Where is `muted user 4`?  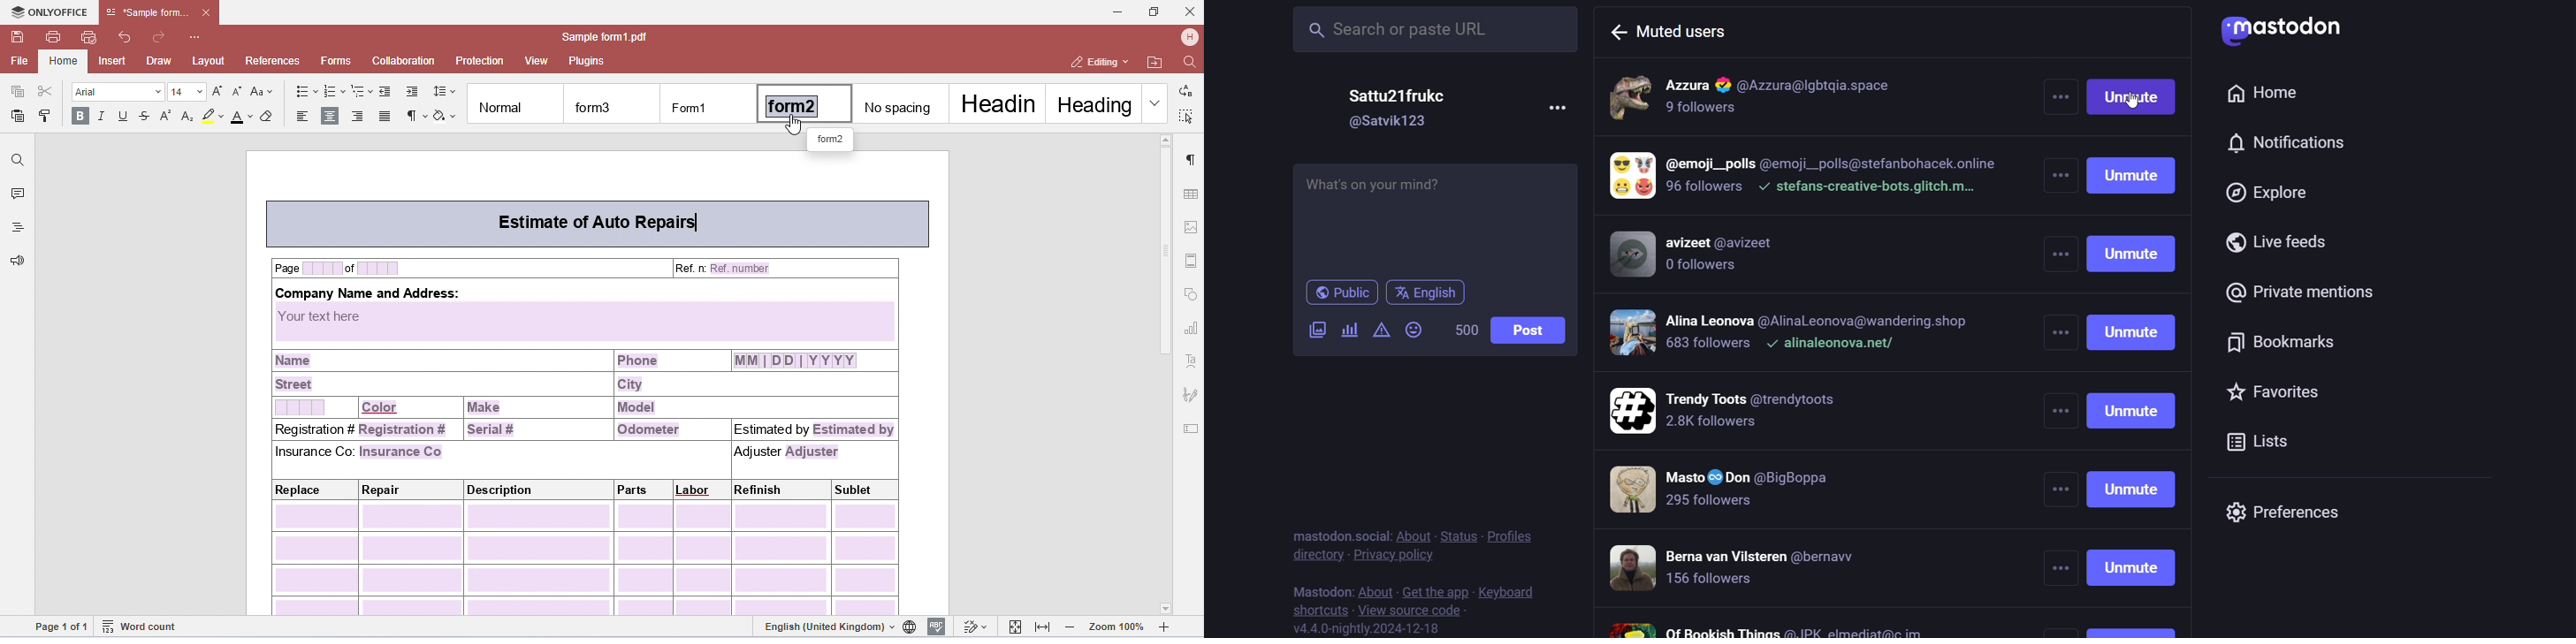
muted user 4 is located at coordinates (1792, 336).